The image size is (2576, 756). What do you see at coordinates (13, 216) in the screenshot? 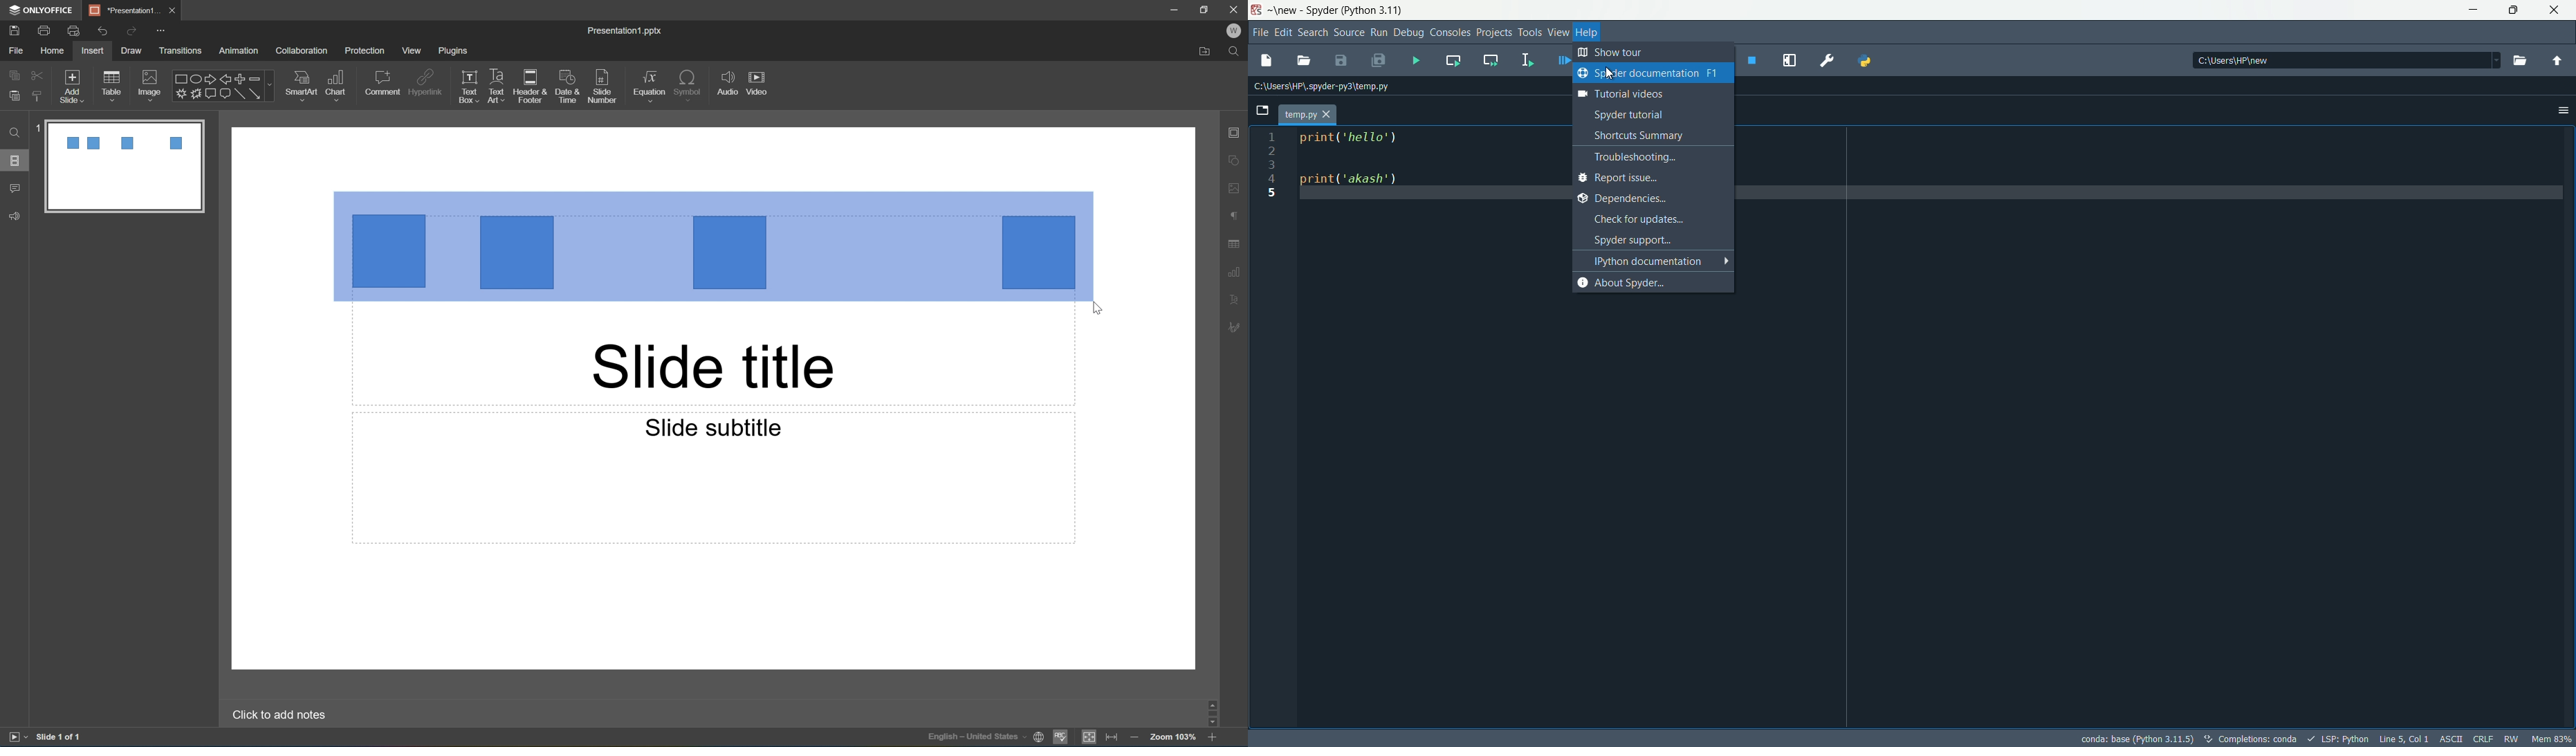
I see `feedback & support` at bounding box center [13, 216].